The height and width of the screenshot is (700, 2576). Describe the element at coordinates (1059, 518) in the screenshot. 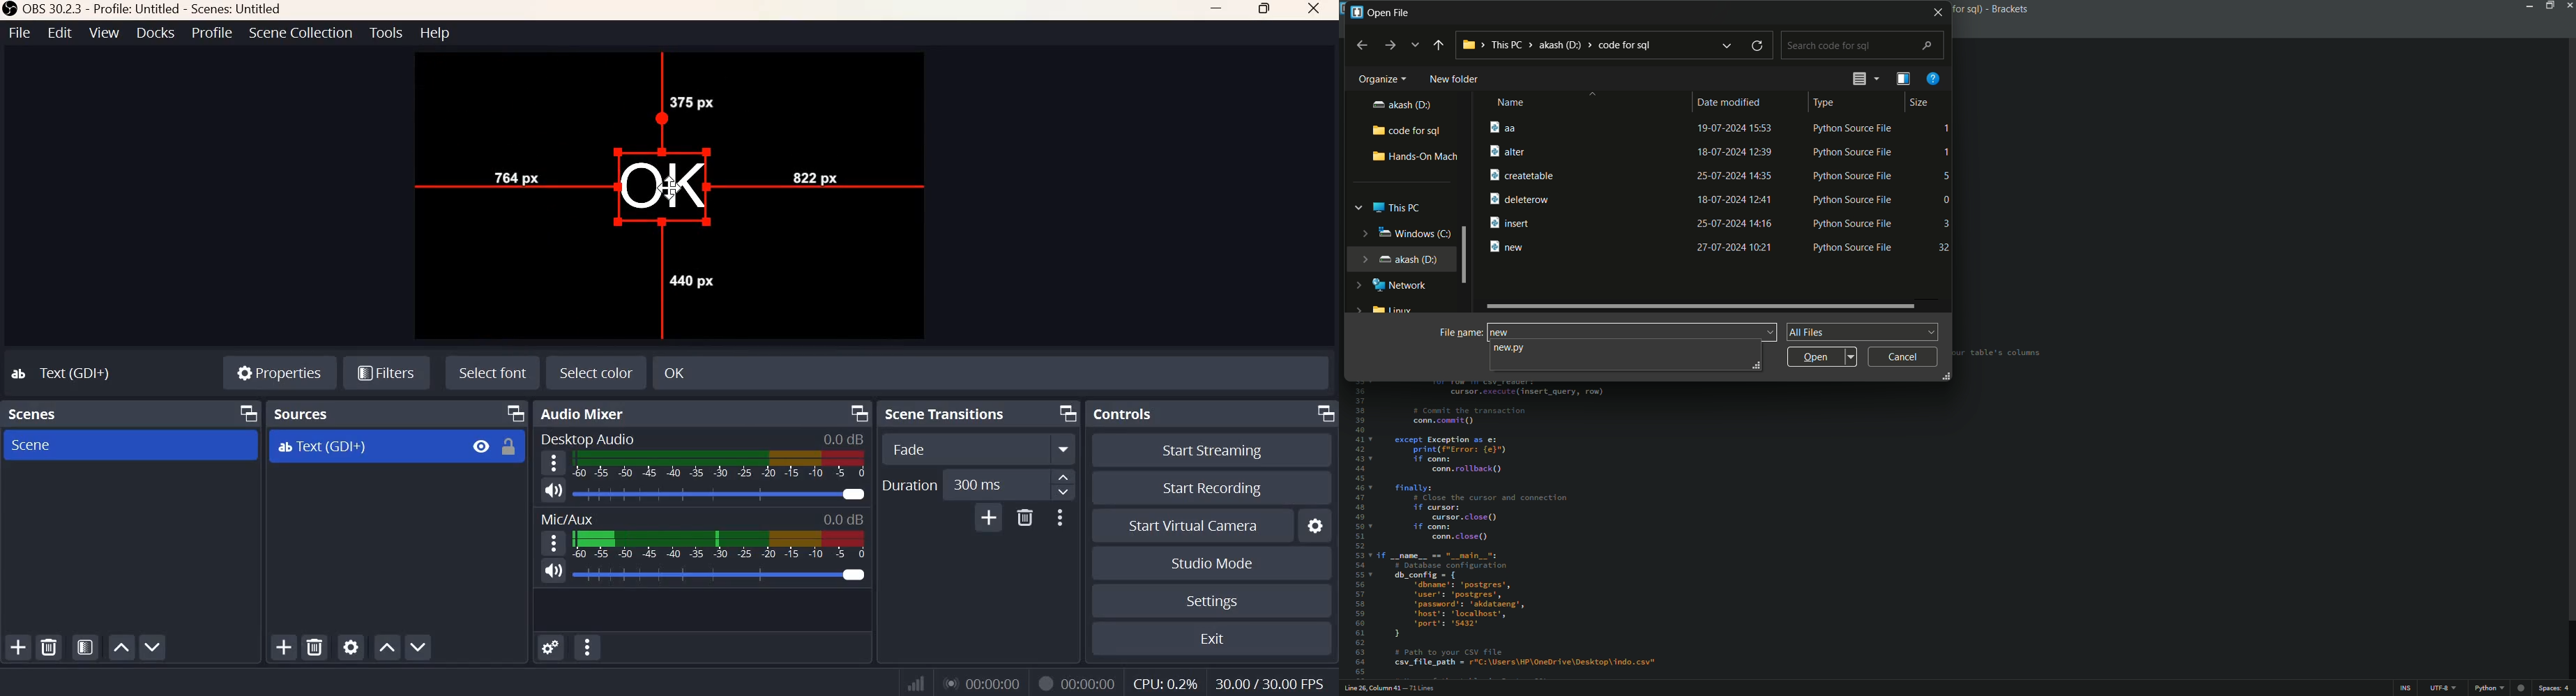

I see `More Options` at that location.